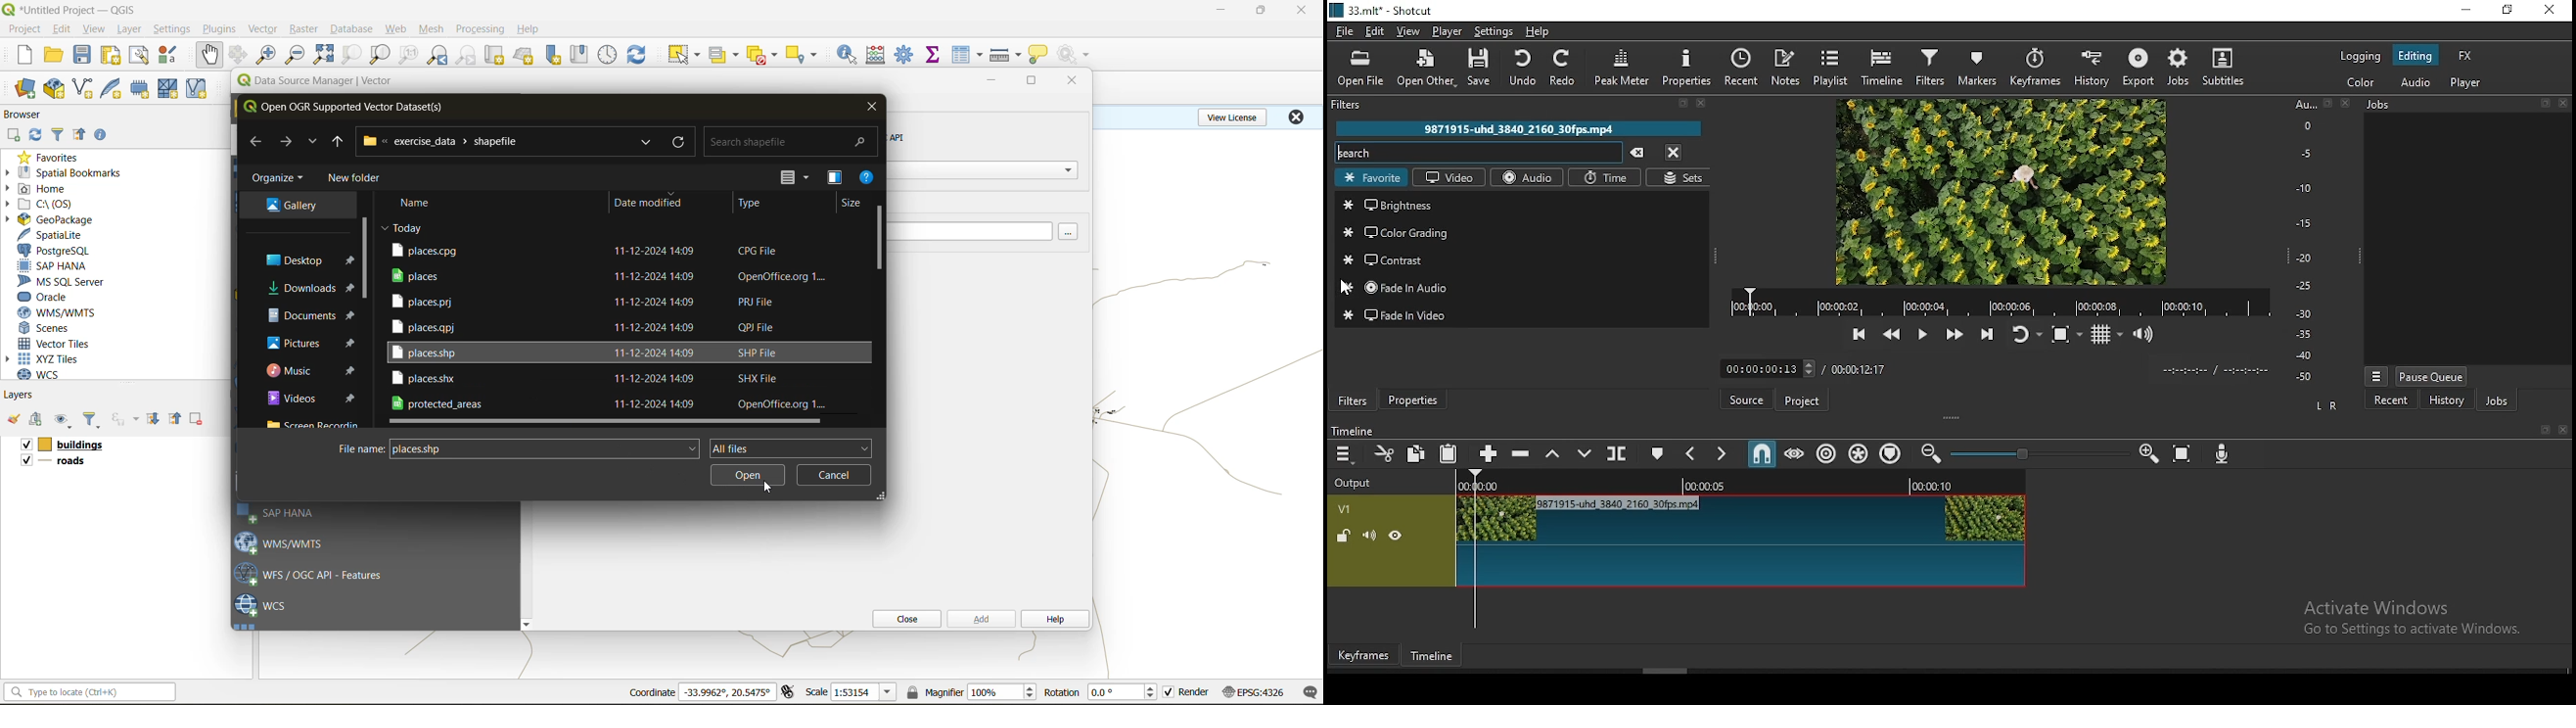 The height and width of the screenshot is (728, 2576). I want to click on close, so click(903, 619).